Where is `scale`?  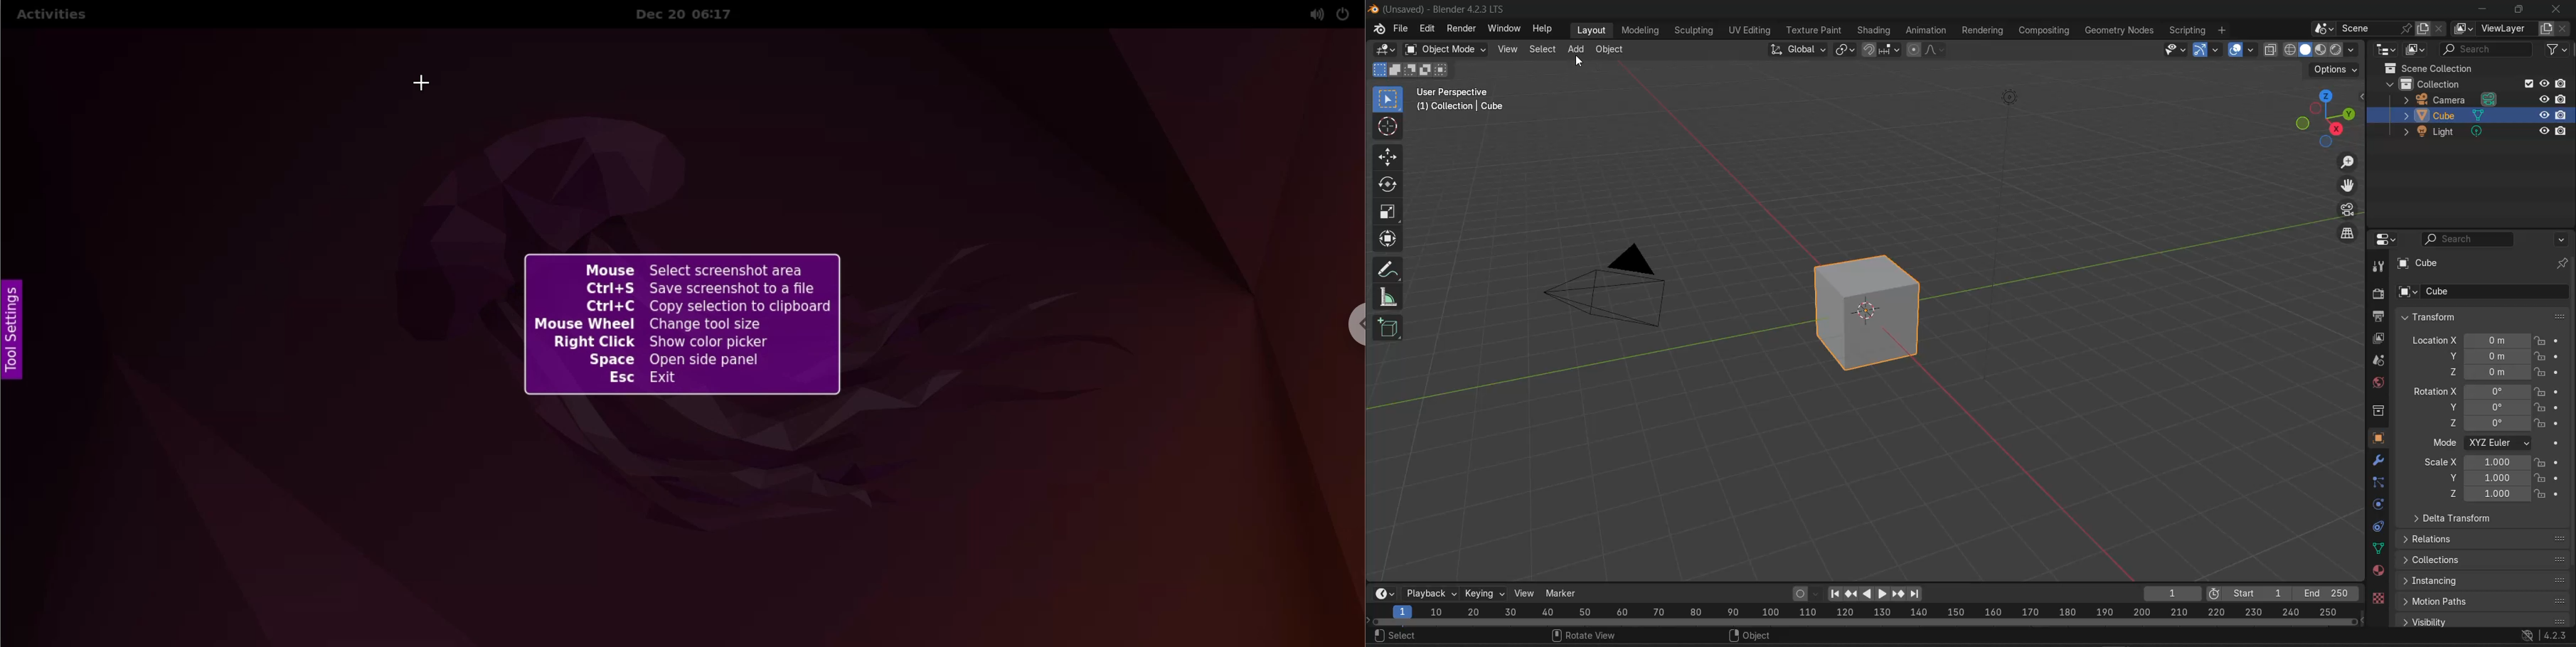 scale is located at coordinates (1389, 212).